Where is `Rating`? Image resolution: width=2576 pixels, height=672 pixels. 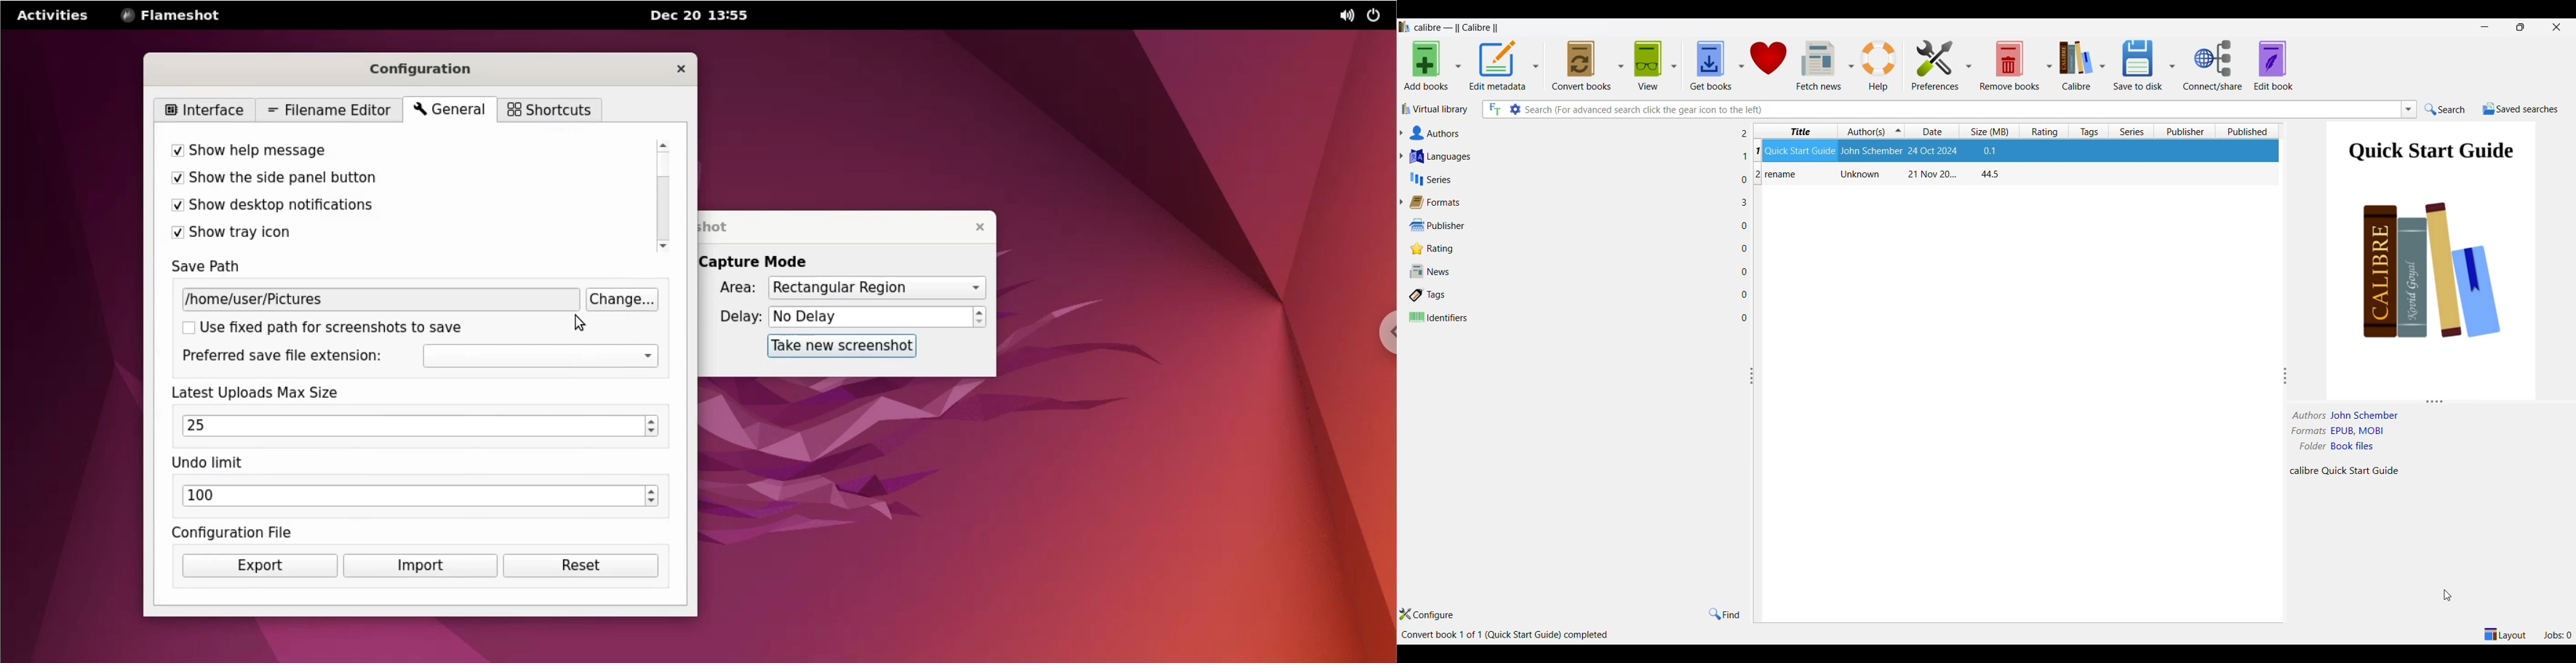 Rating is located at coordinates (1573, 249).